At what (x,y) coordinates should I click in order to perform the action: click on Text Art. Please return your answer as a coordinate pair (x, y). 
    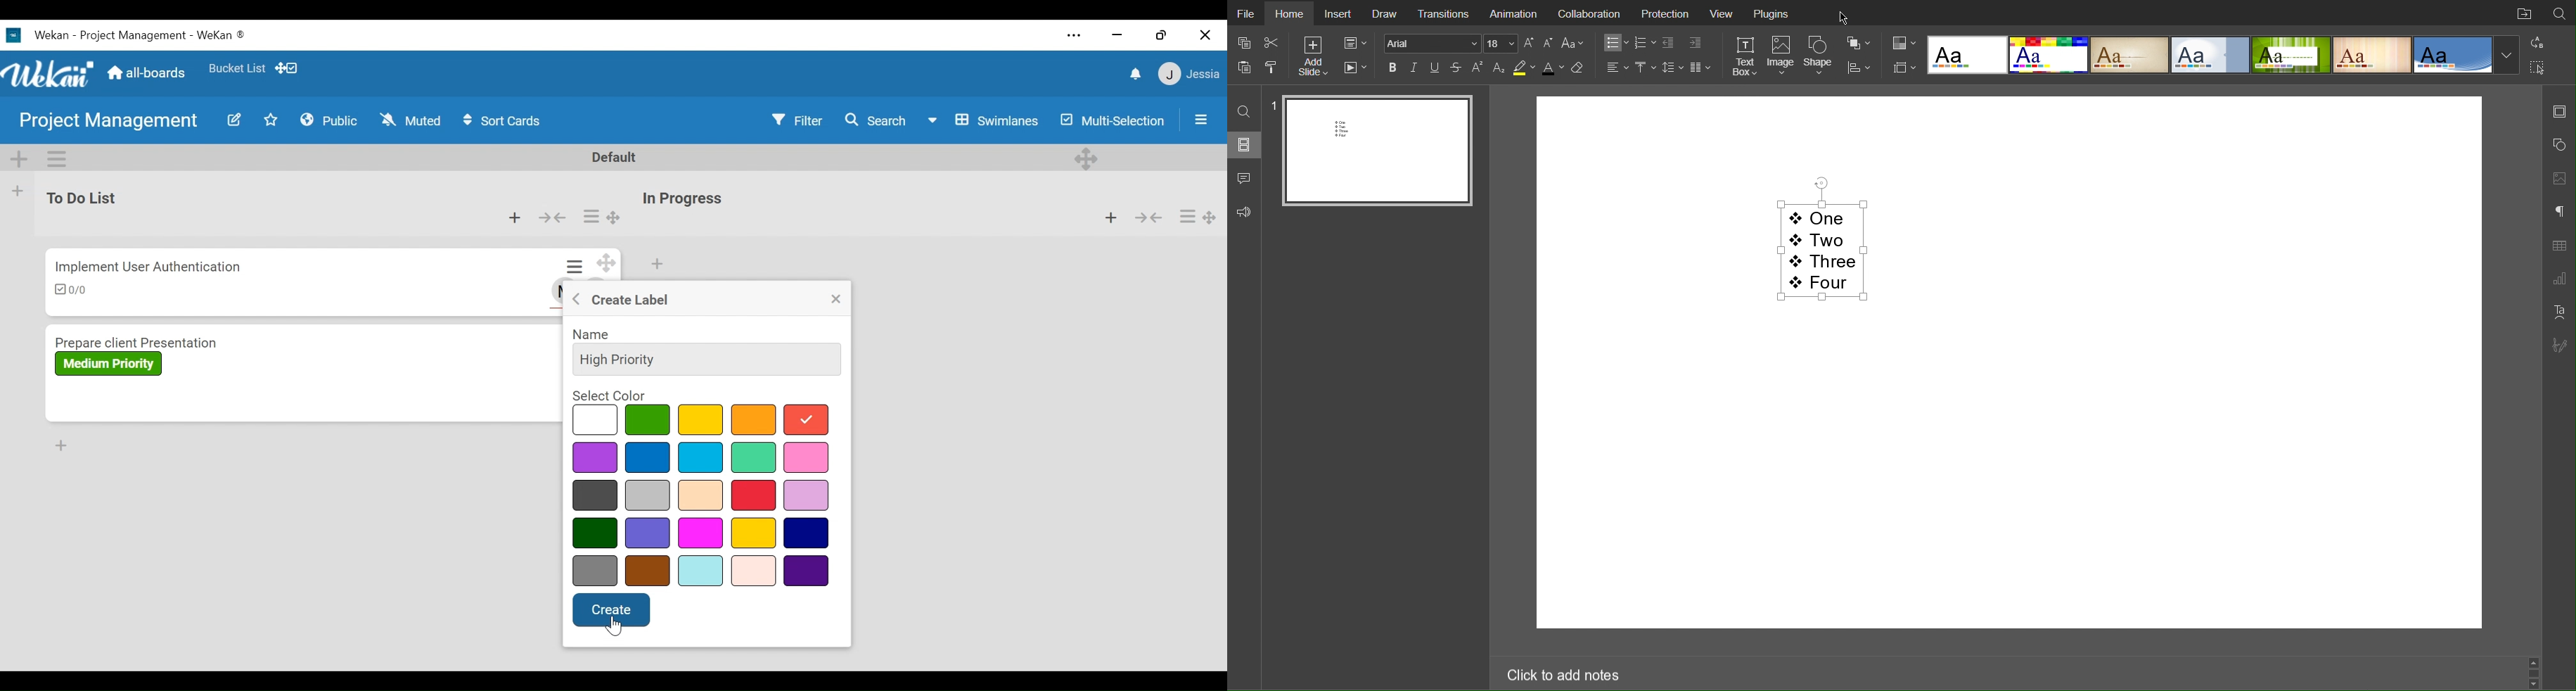
    Looking at the image, I should click on (2558, 311).